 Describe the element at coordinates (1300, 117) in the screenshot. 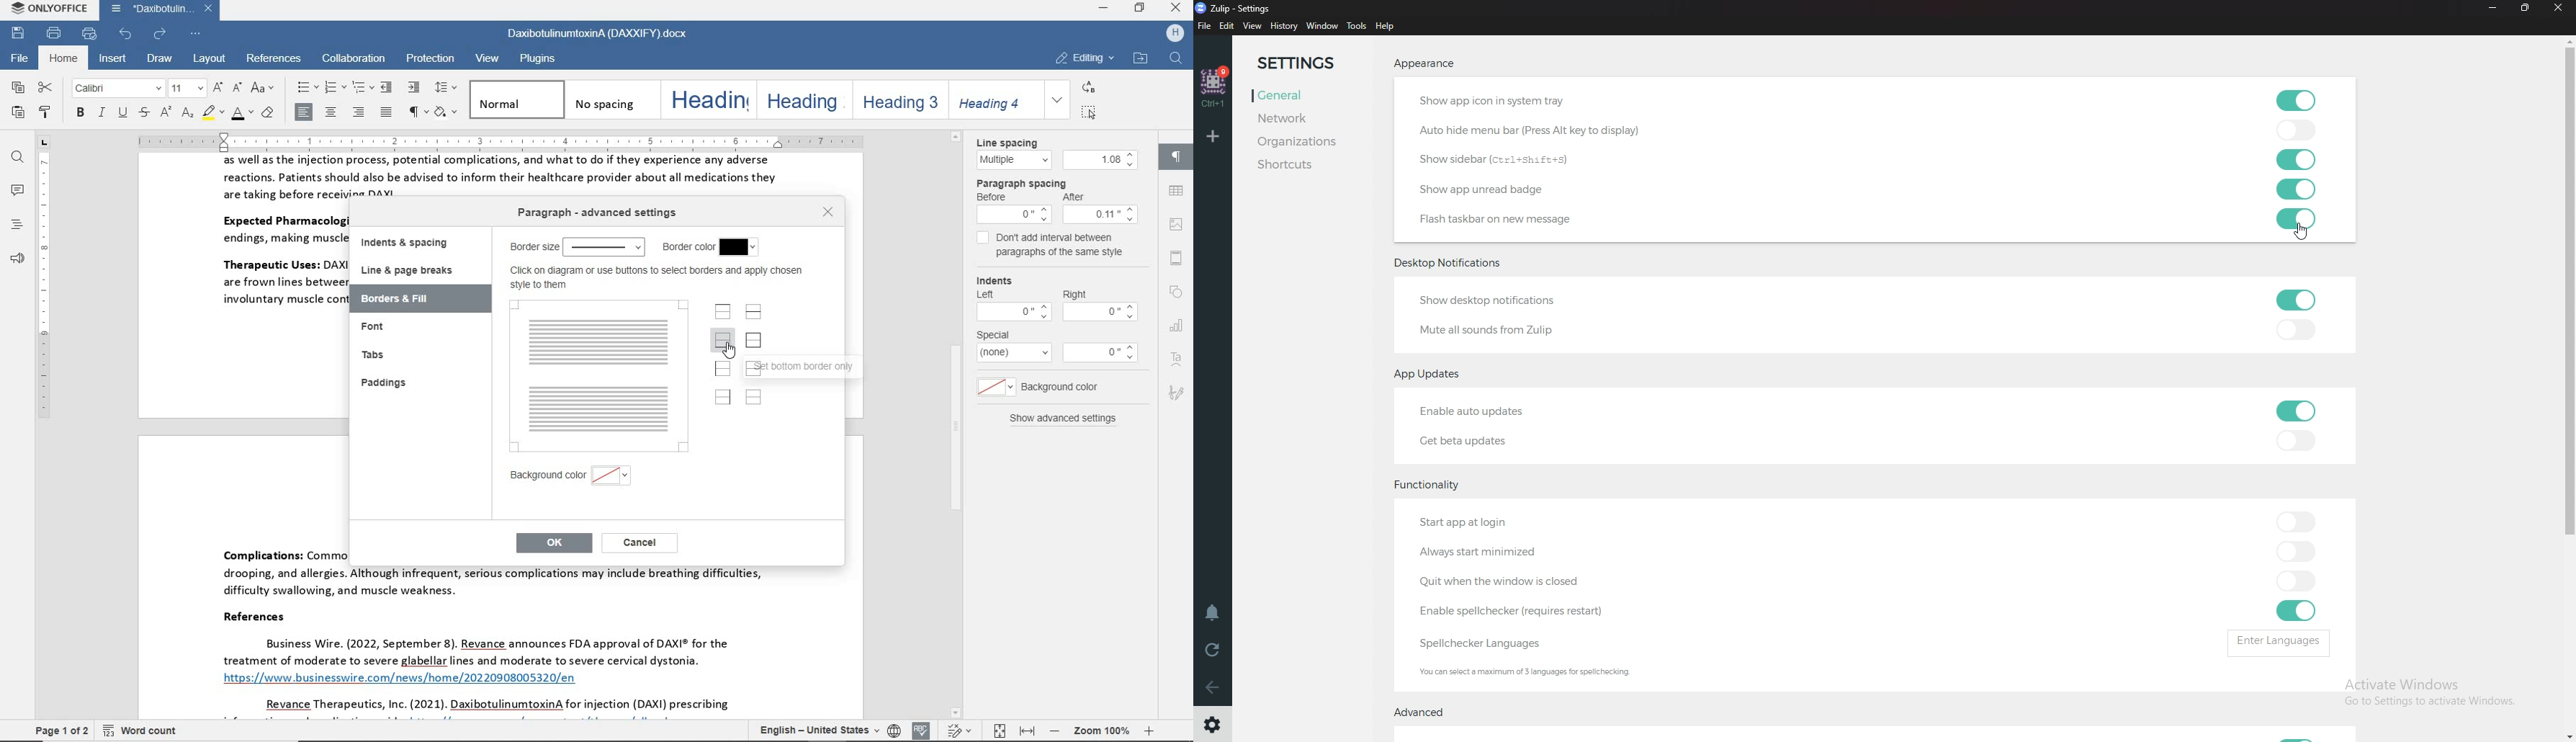

I see `Network` at that location.